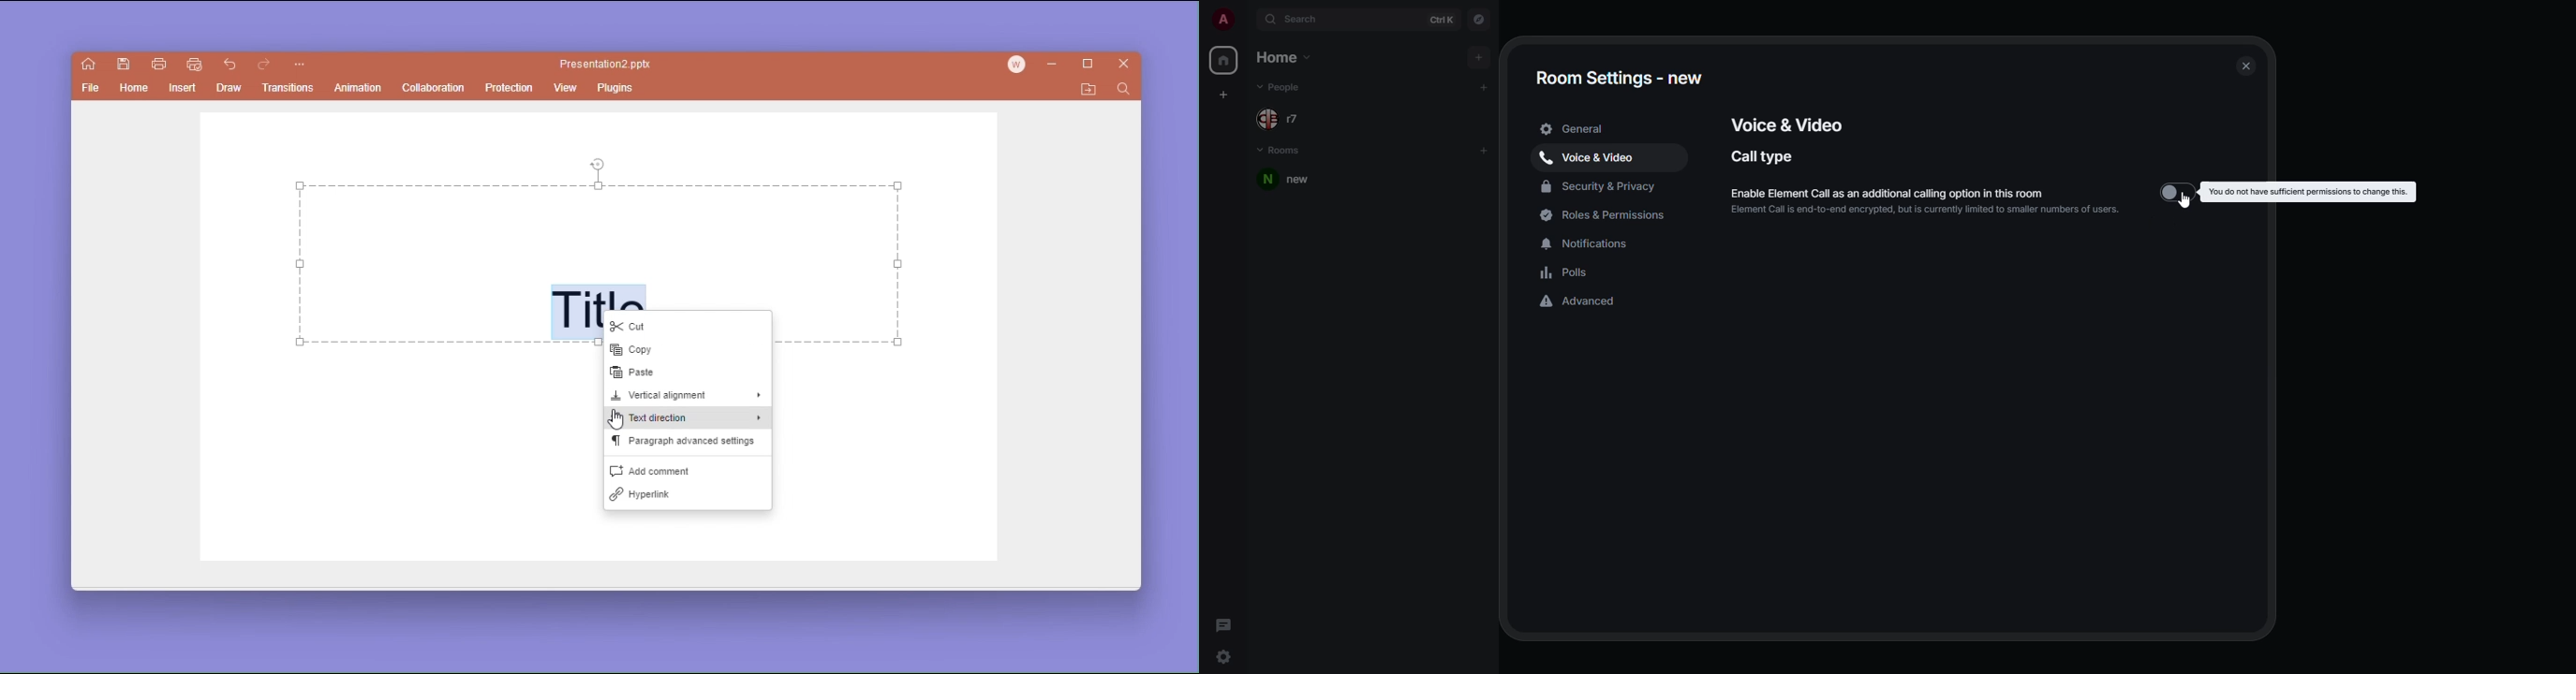  I want to click on cursor, so click(617, 419).